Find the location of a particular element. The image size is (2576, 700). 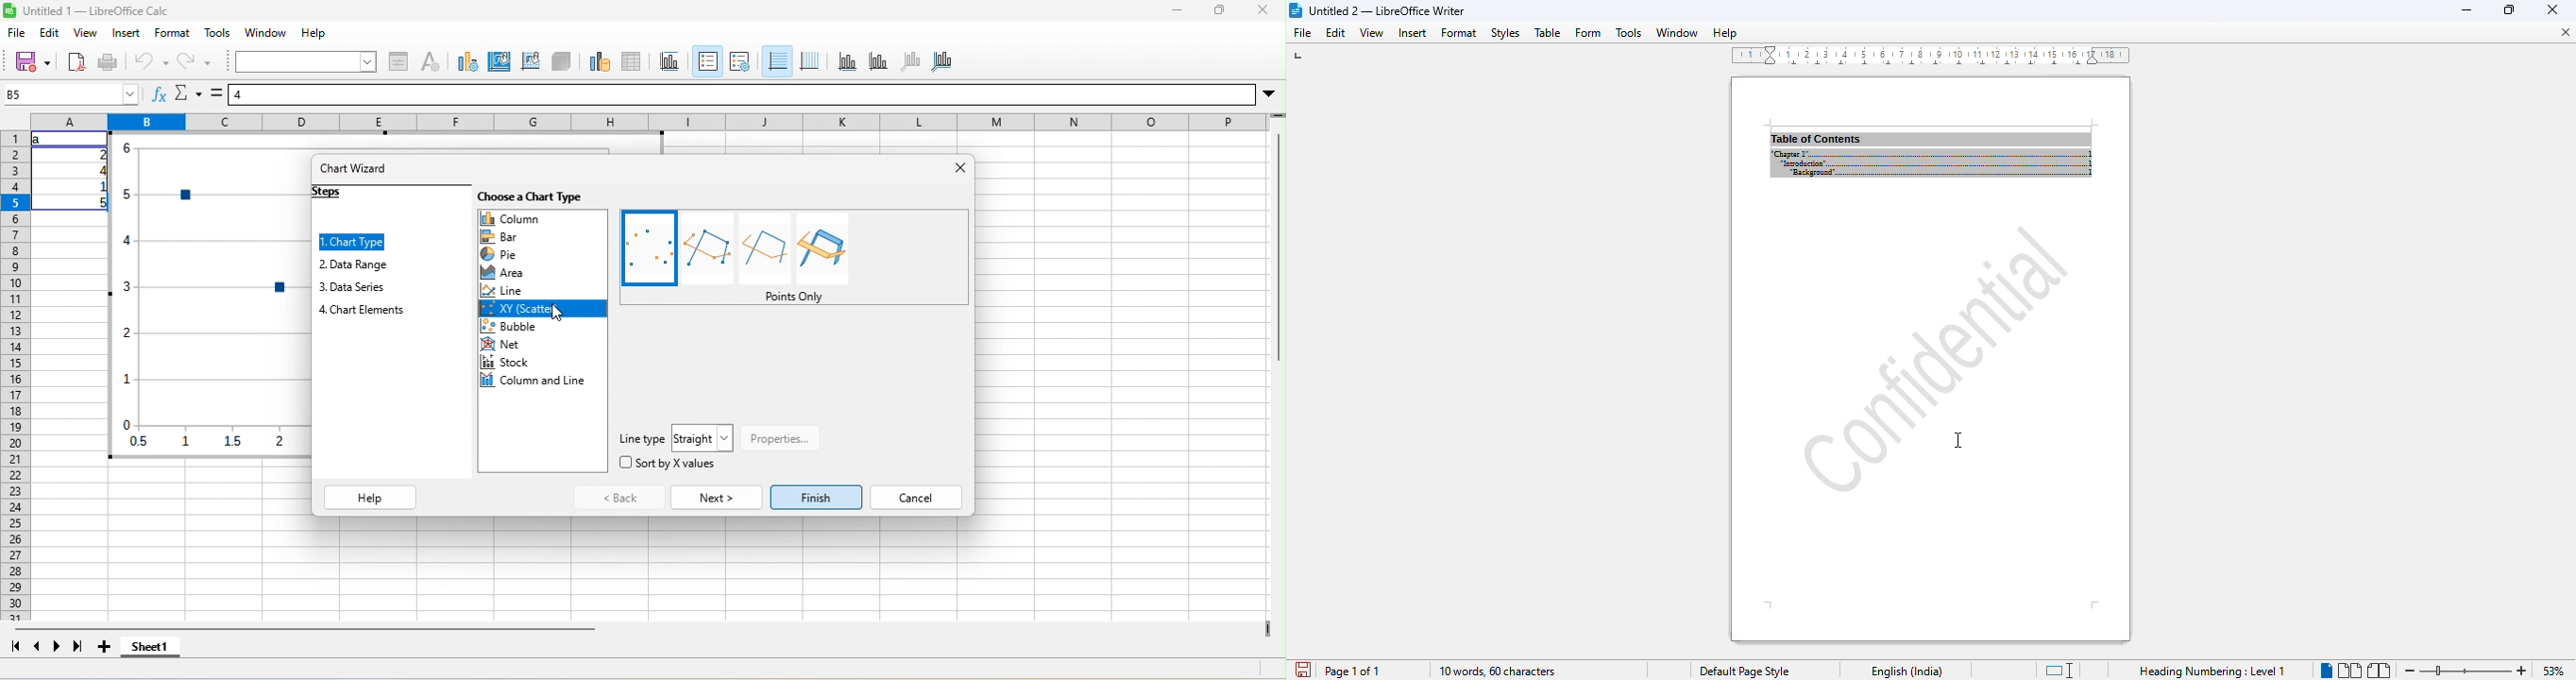

pie is located at coordinates (543, 253).